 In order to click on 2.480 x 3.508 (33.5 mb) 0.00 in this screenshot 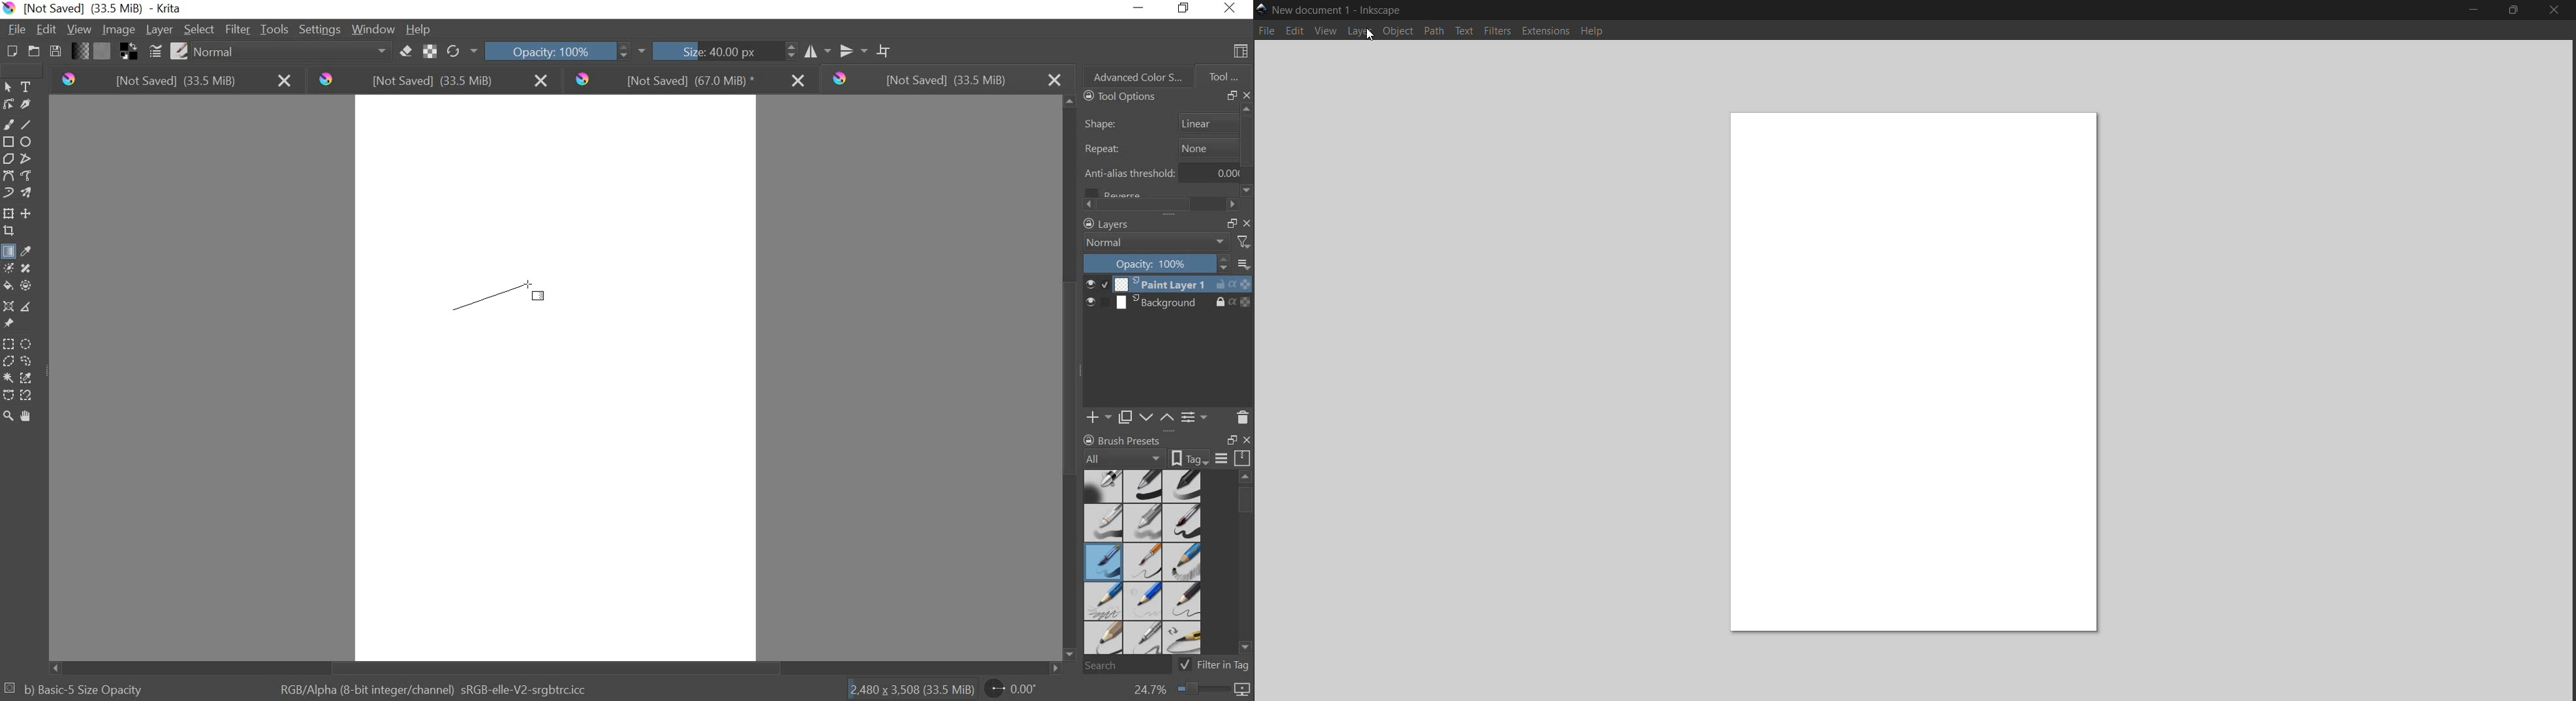, I will do `click(946, 686)`.